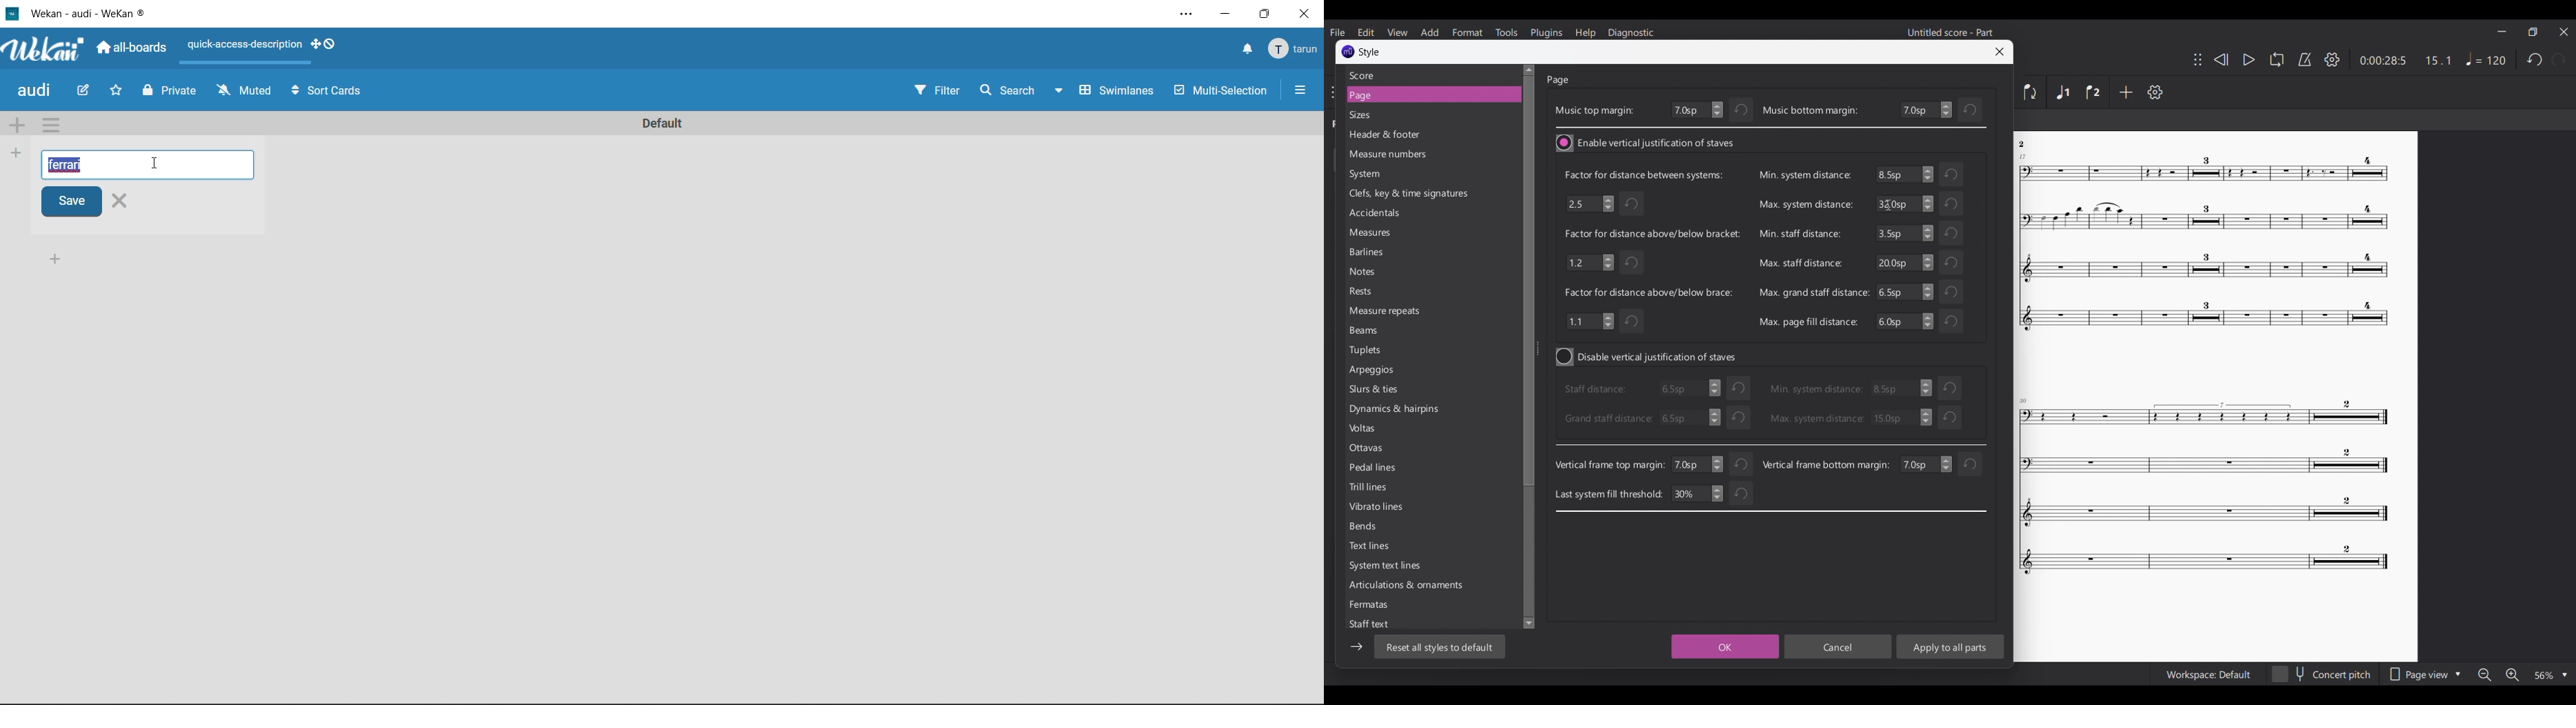 This screenshot has height=728, width=2576. What do you see at coordinates (1222, 89) in the screenshot?
I see `Multi-Selection` at bounding box center [1222, 89].